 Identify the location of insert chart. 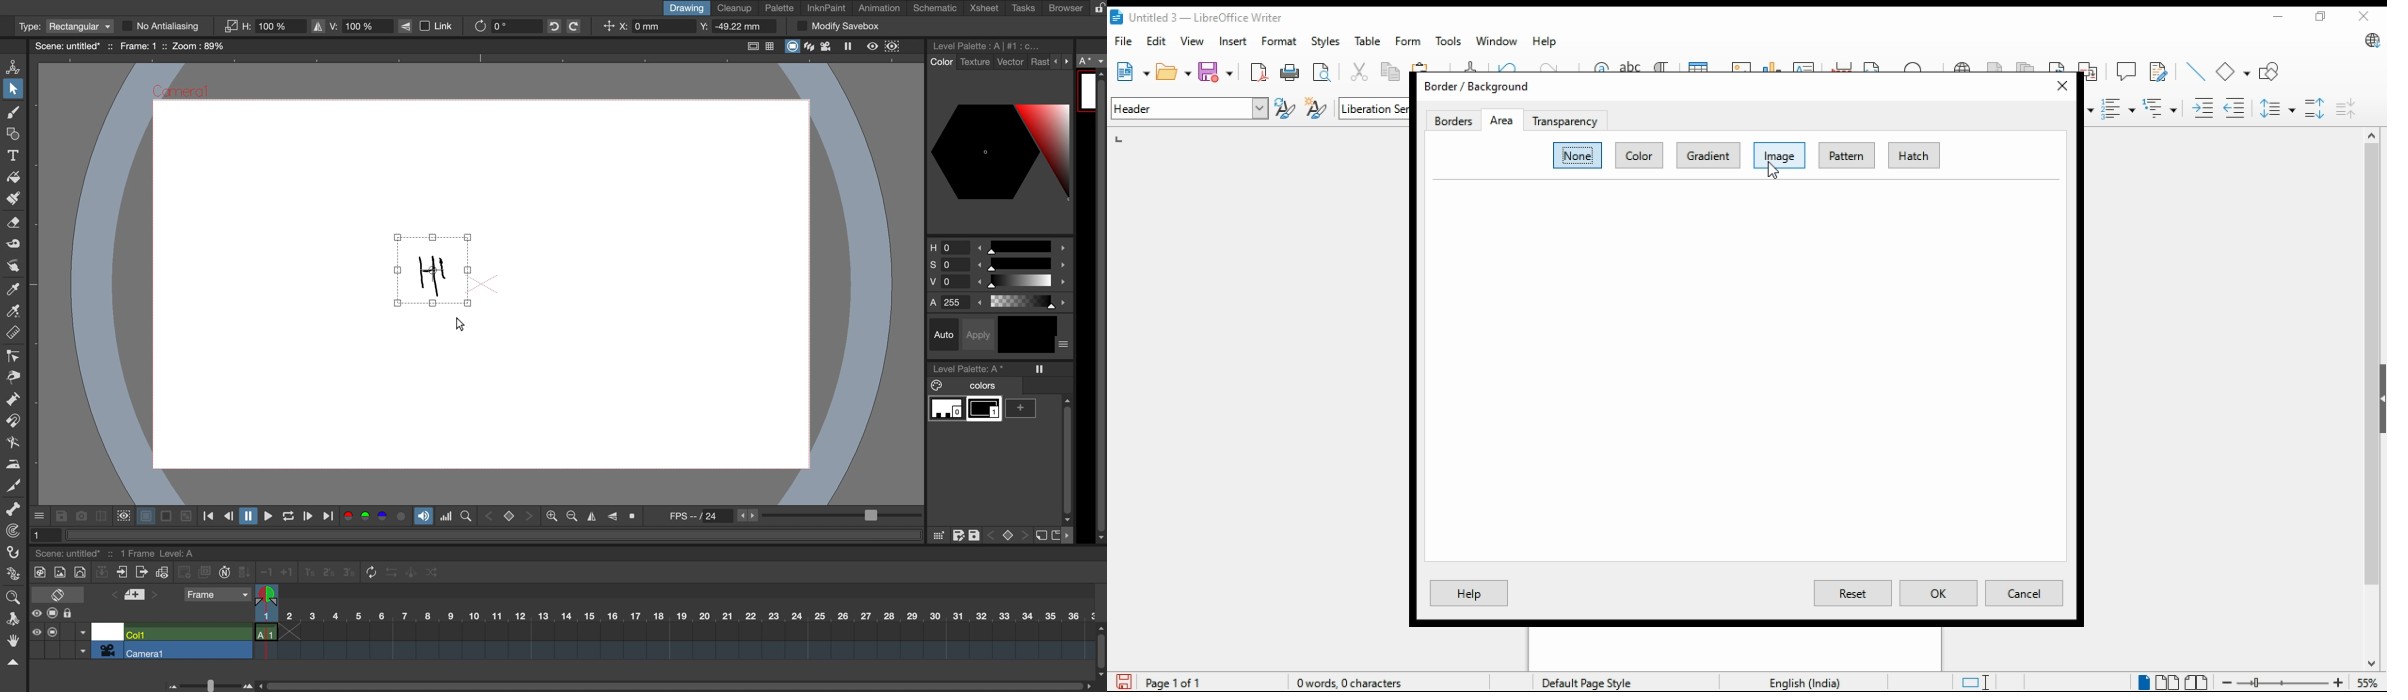
(1773, 66).